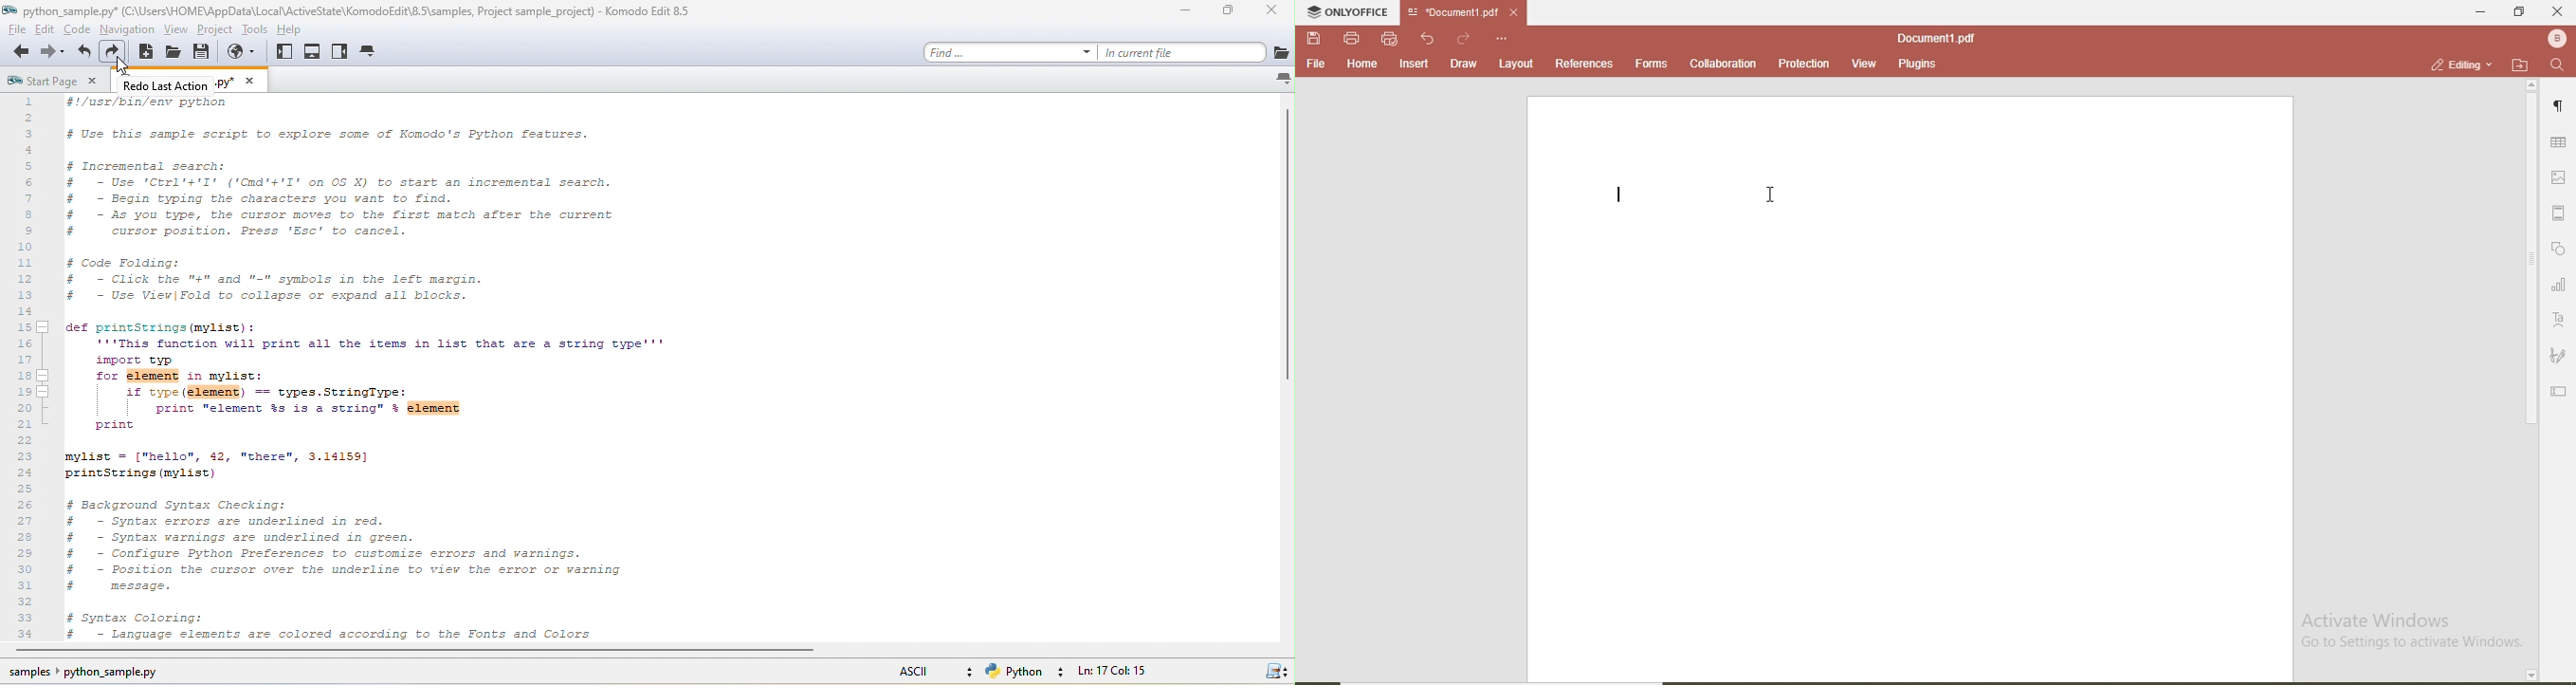  What do you see at coordinates (196, 83) in the screenshot?
I see `dialog box` at bounding box center [196, 83].